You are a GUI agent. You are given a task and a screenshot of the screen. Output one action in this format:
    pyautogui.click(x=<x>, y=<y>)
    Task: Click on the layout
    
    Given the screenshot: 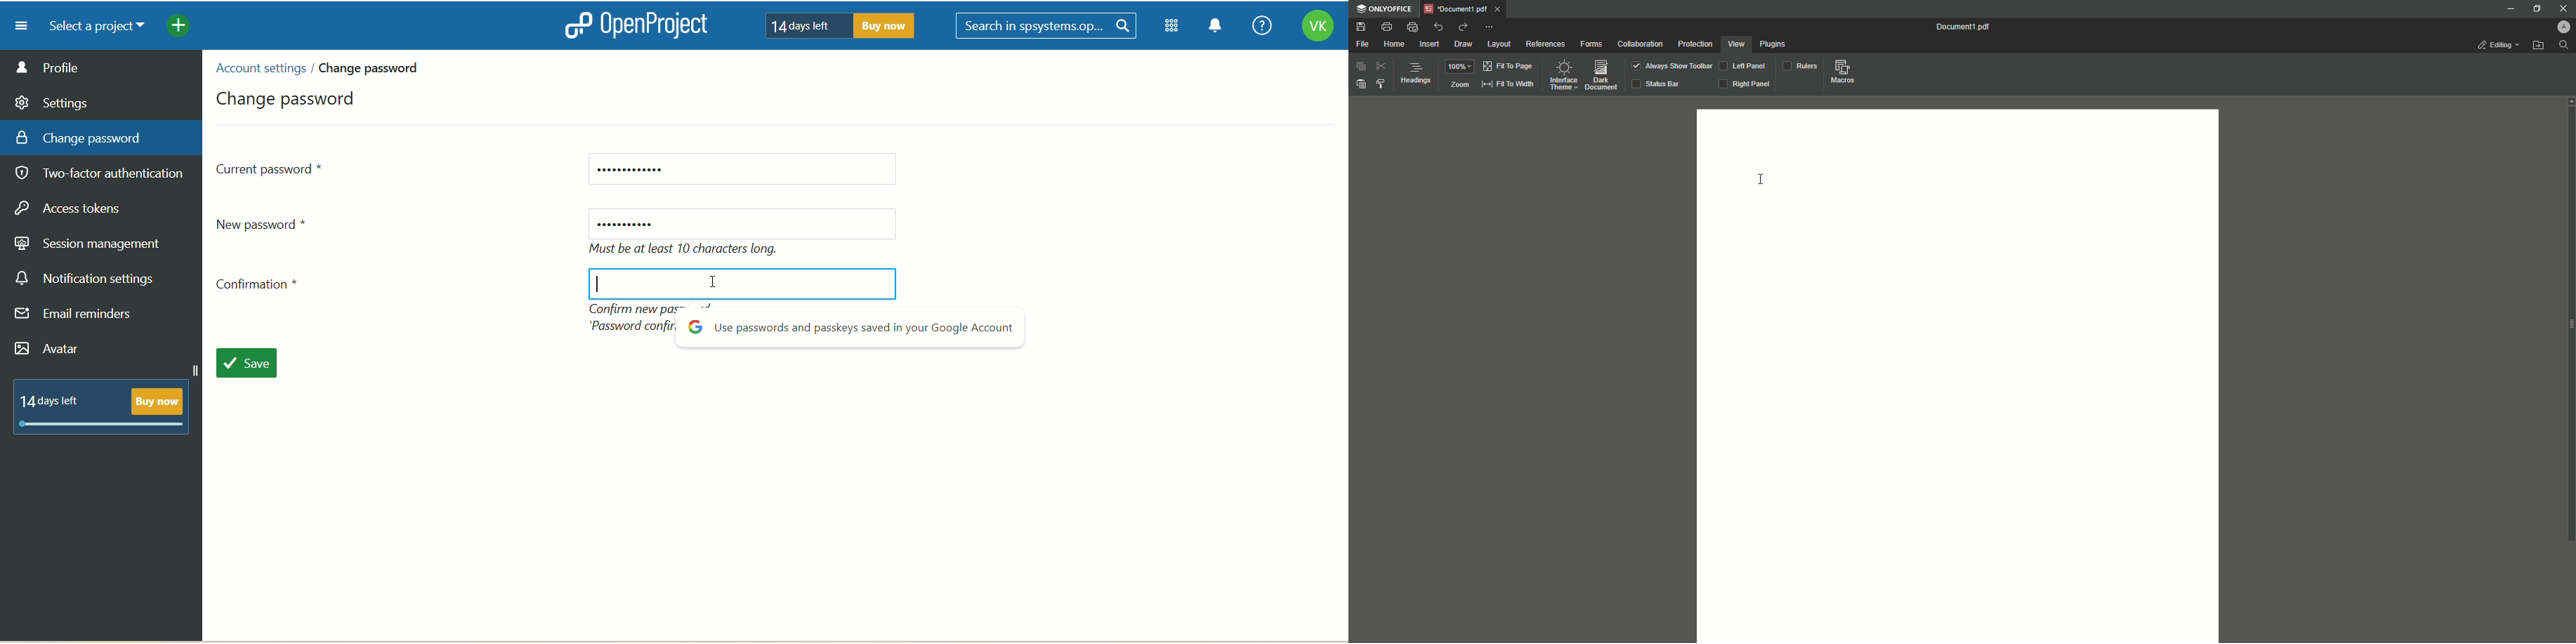 What is the action you would take?
    pyautogui.click(x=1500, y=45)
    